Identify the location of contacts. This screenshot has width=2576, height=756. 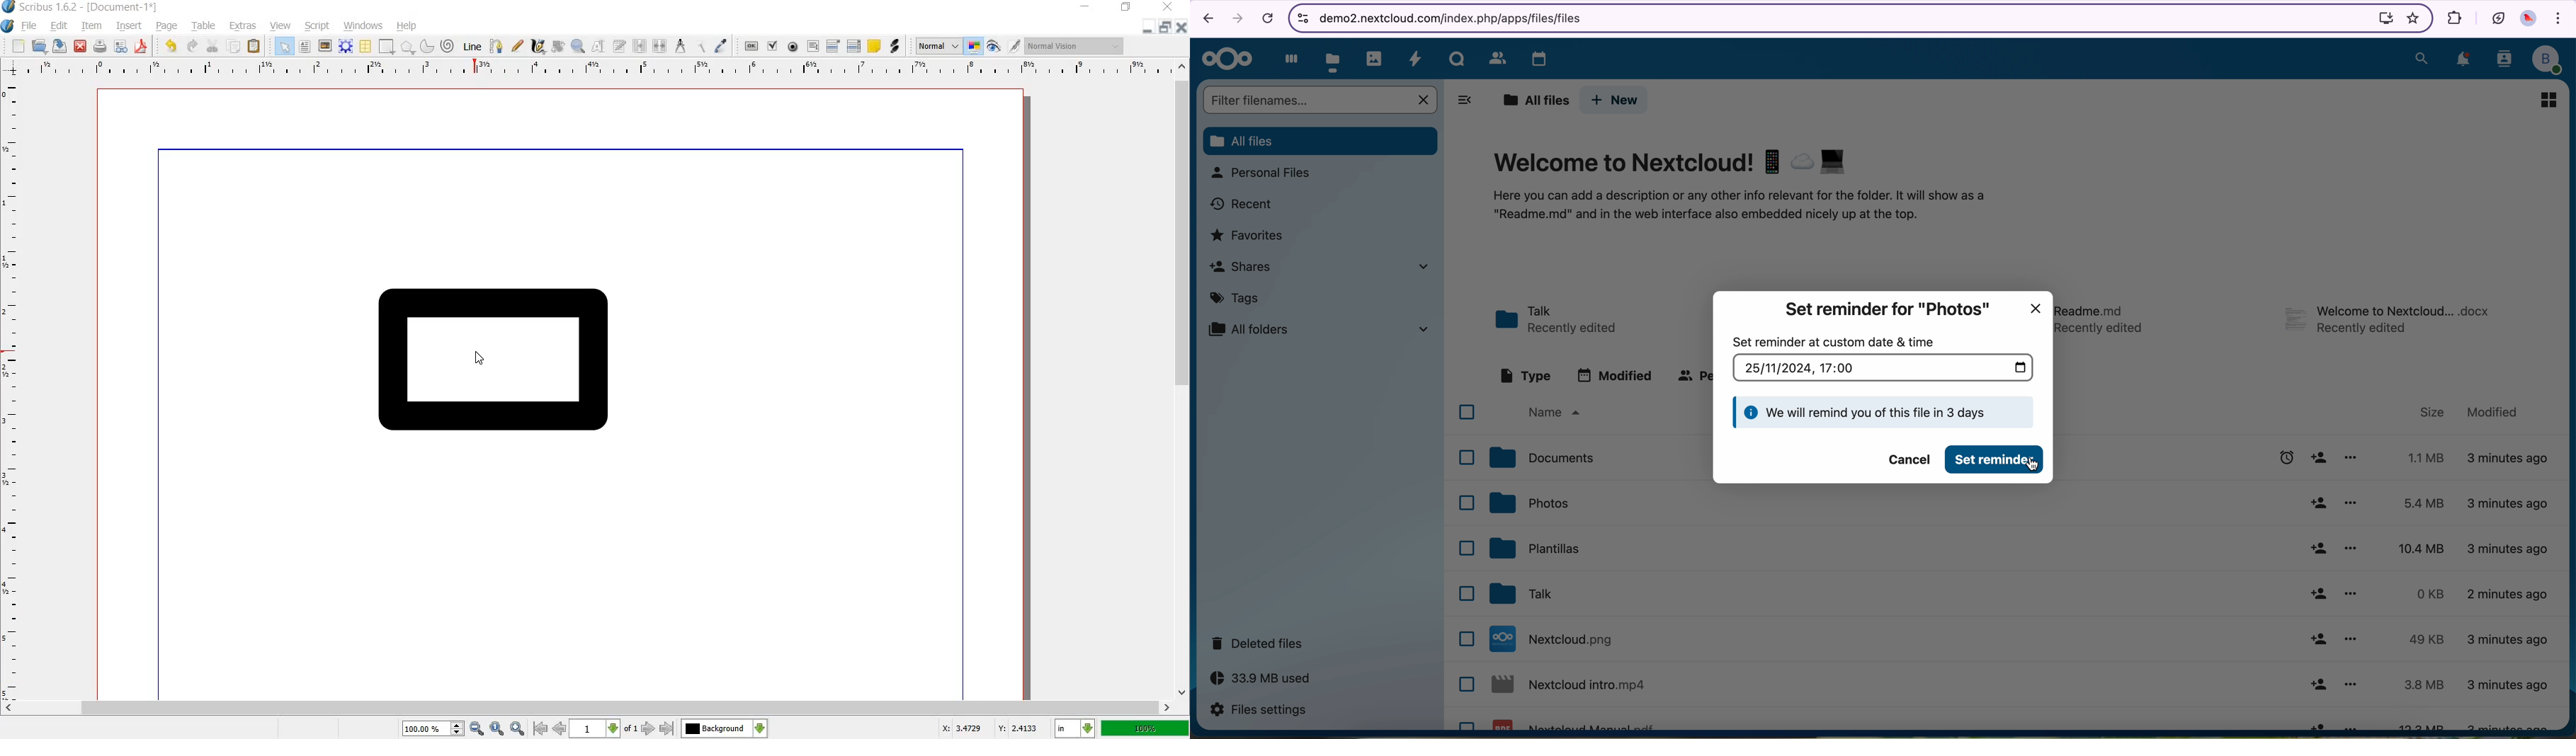
(1494, 58).